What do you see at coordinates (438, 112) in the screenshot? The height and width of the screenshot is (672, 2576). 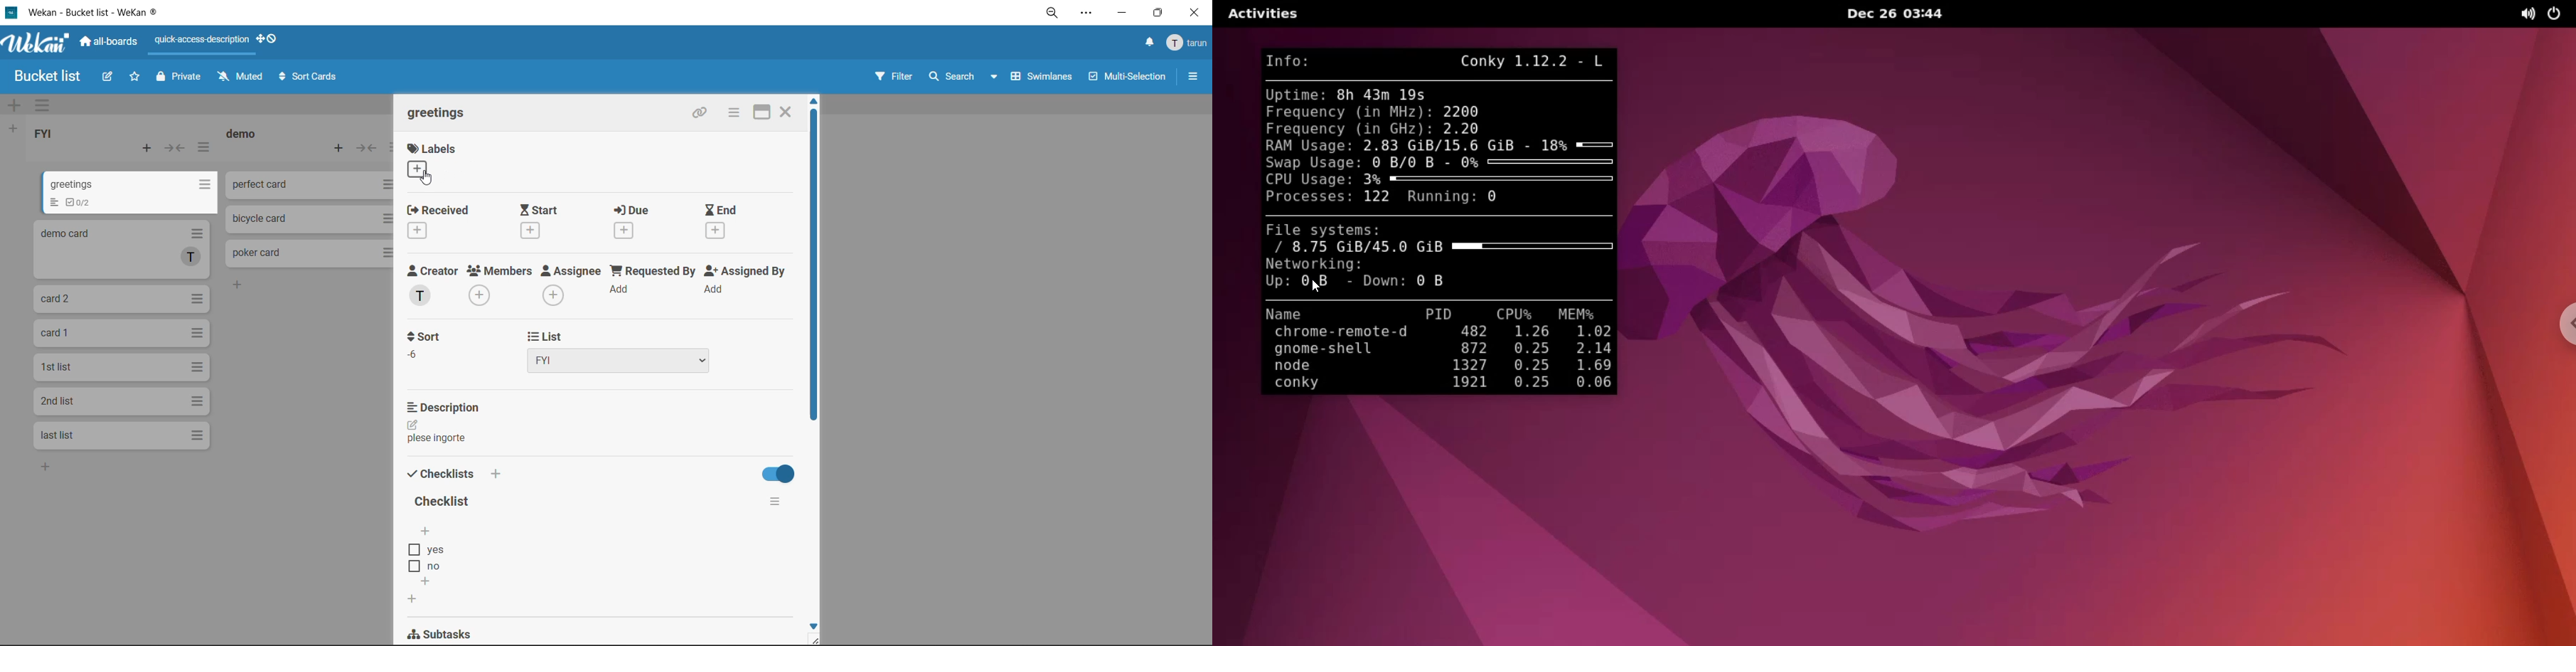 I see `card title` at bounding box center [438, 112].